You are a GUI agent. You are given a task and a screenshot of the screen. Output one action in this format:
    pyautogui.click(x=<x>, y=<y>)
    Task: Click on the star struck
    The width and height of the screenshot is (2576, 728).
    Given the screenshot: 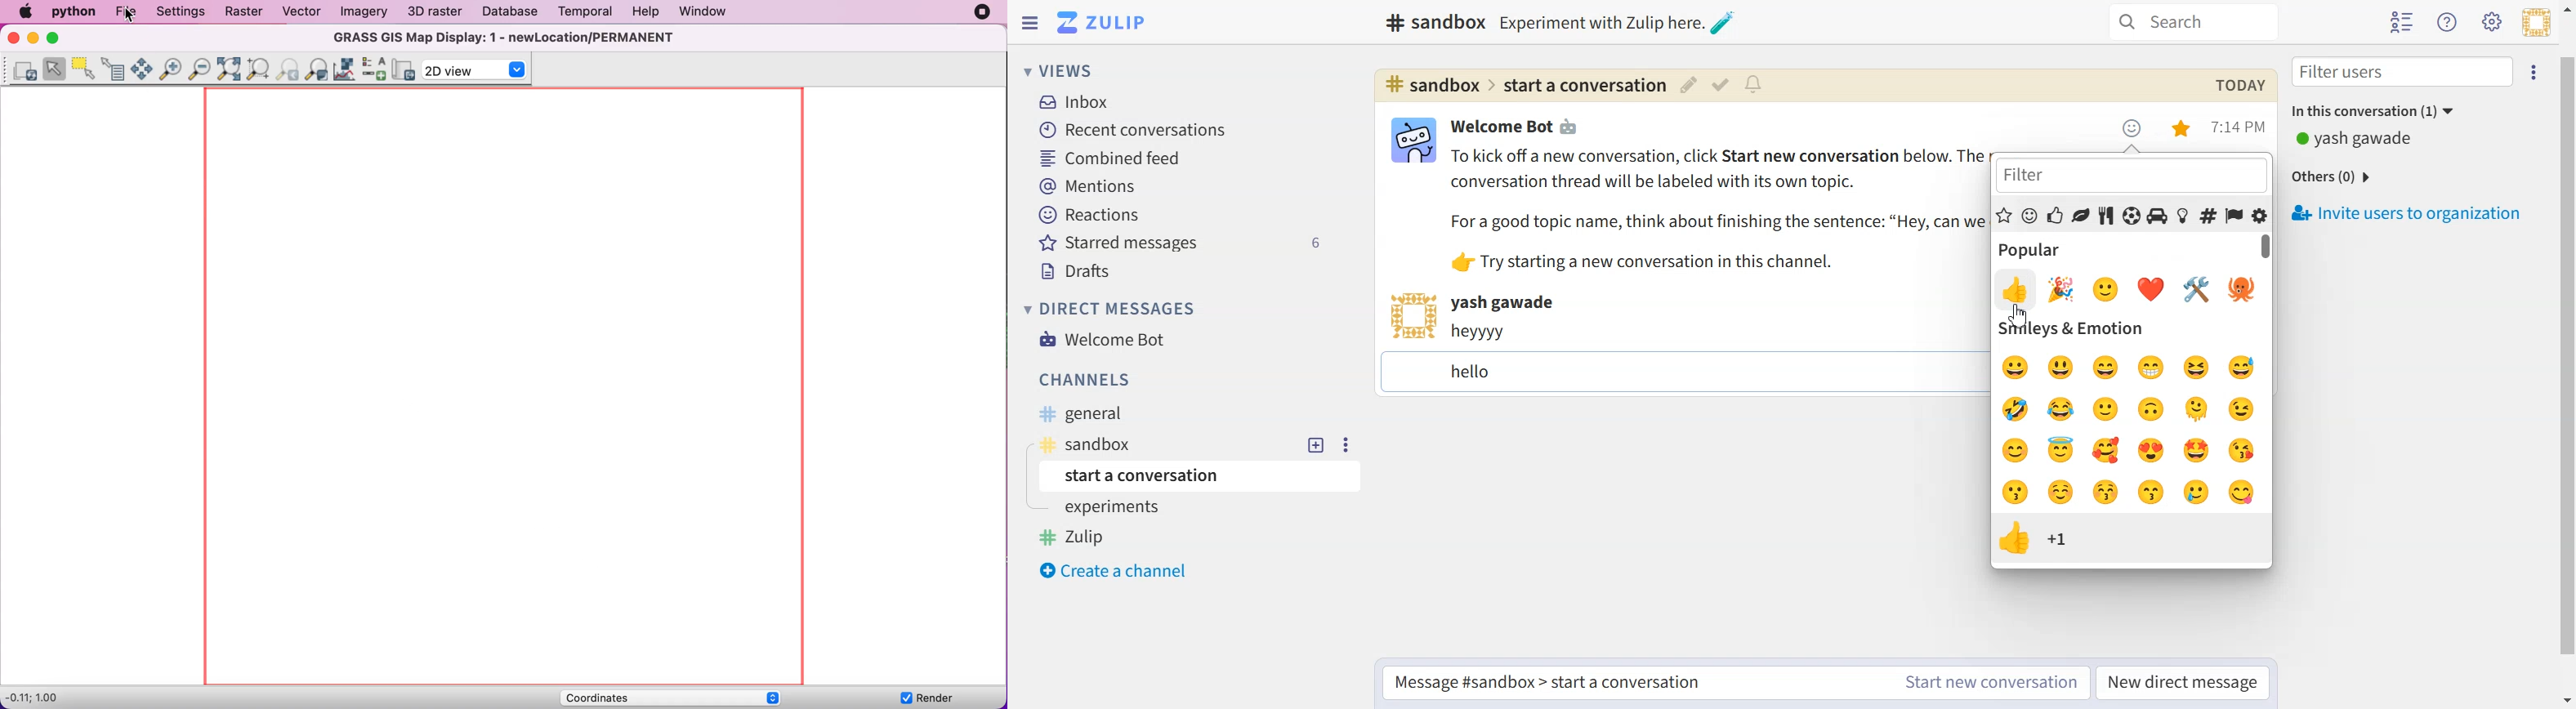 What is the action you would take?
    pyautogui.click(x=2201, y=453)
    